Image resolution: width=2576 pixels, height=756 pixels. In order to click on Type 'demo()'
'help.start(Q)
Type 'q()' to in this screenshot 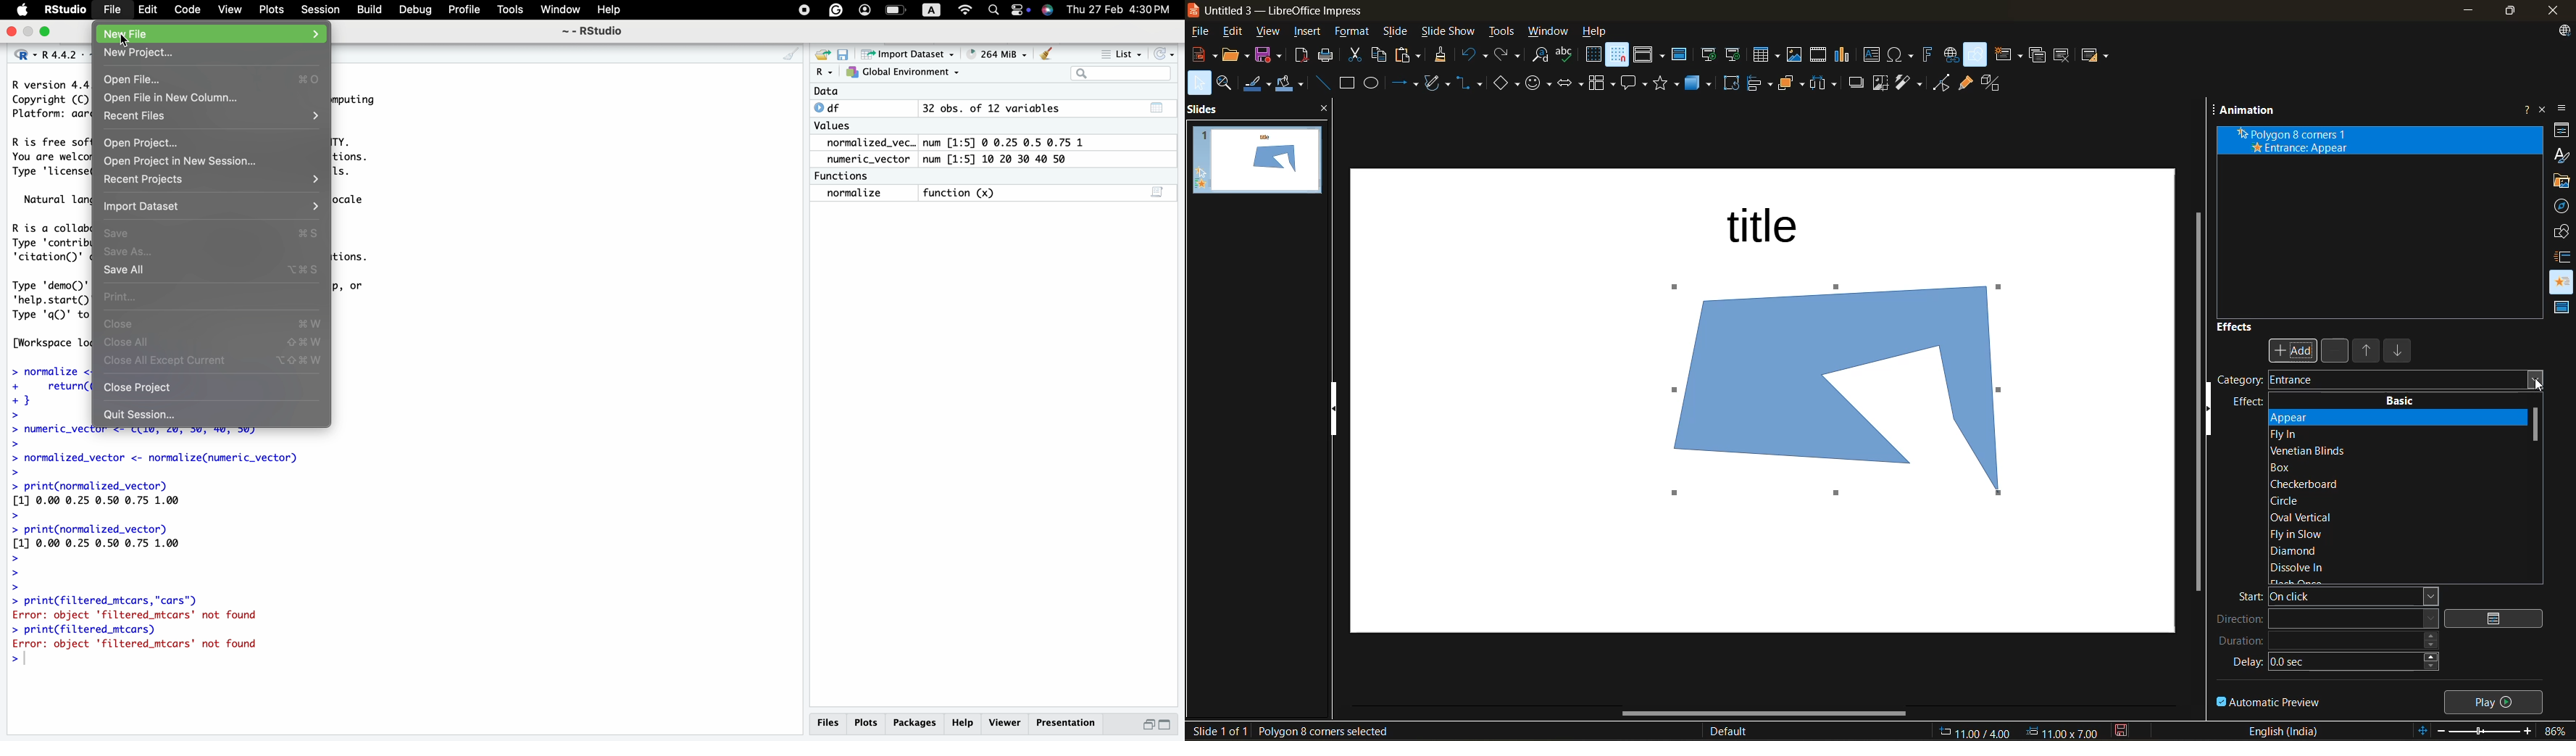, I will do `click(51, 301)`.